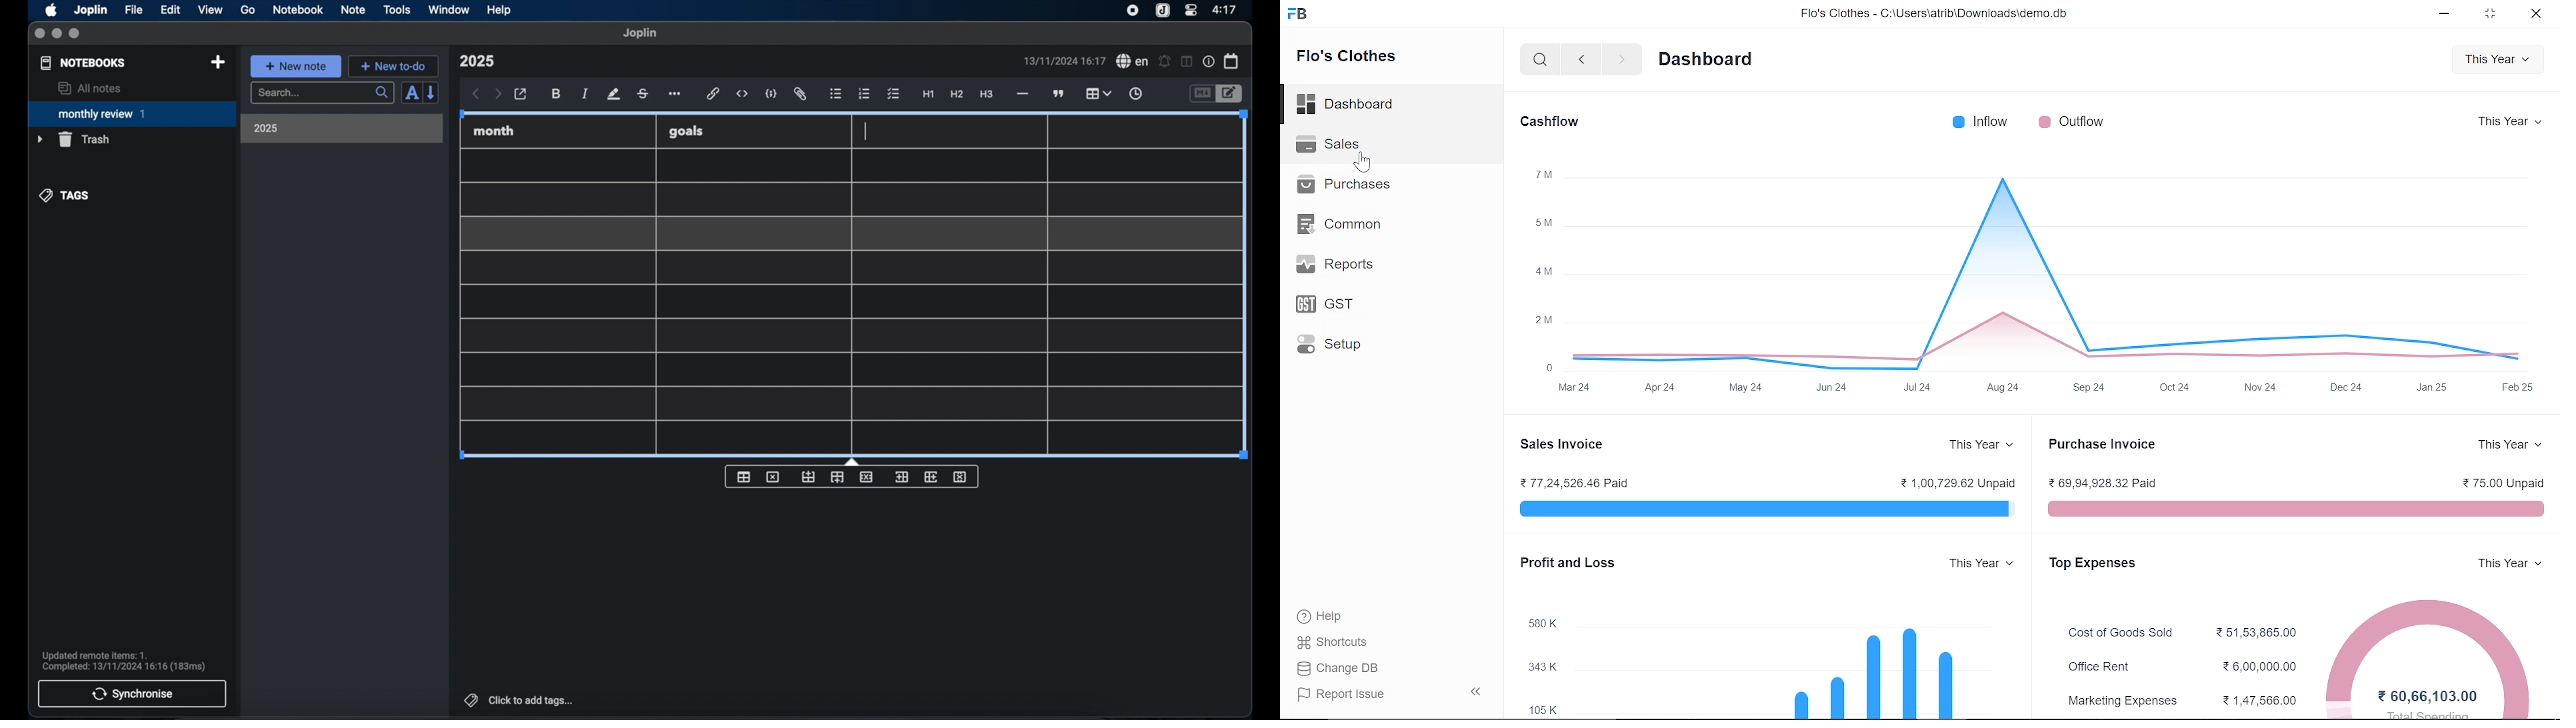 Image resolution: width=2576 pixels, height=728 pixels. I want to click on set alarm, so click(1165, 62).